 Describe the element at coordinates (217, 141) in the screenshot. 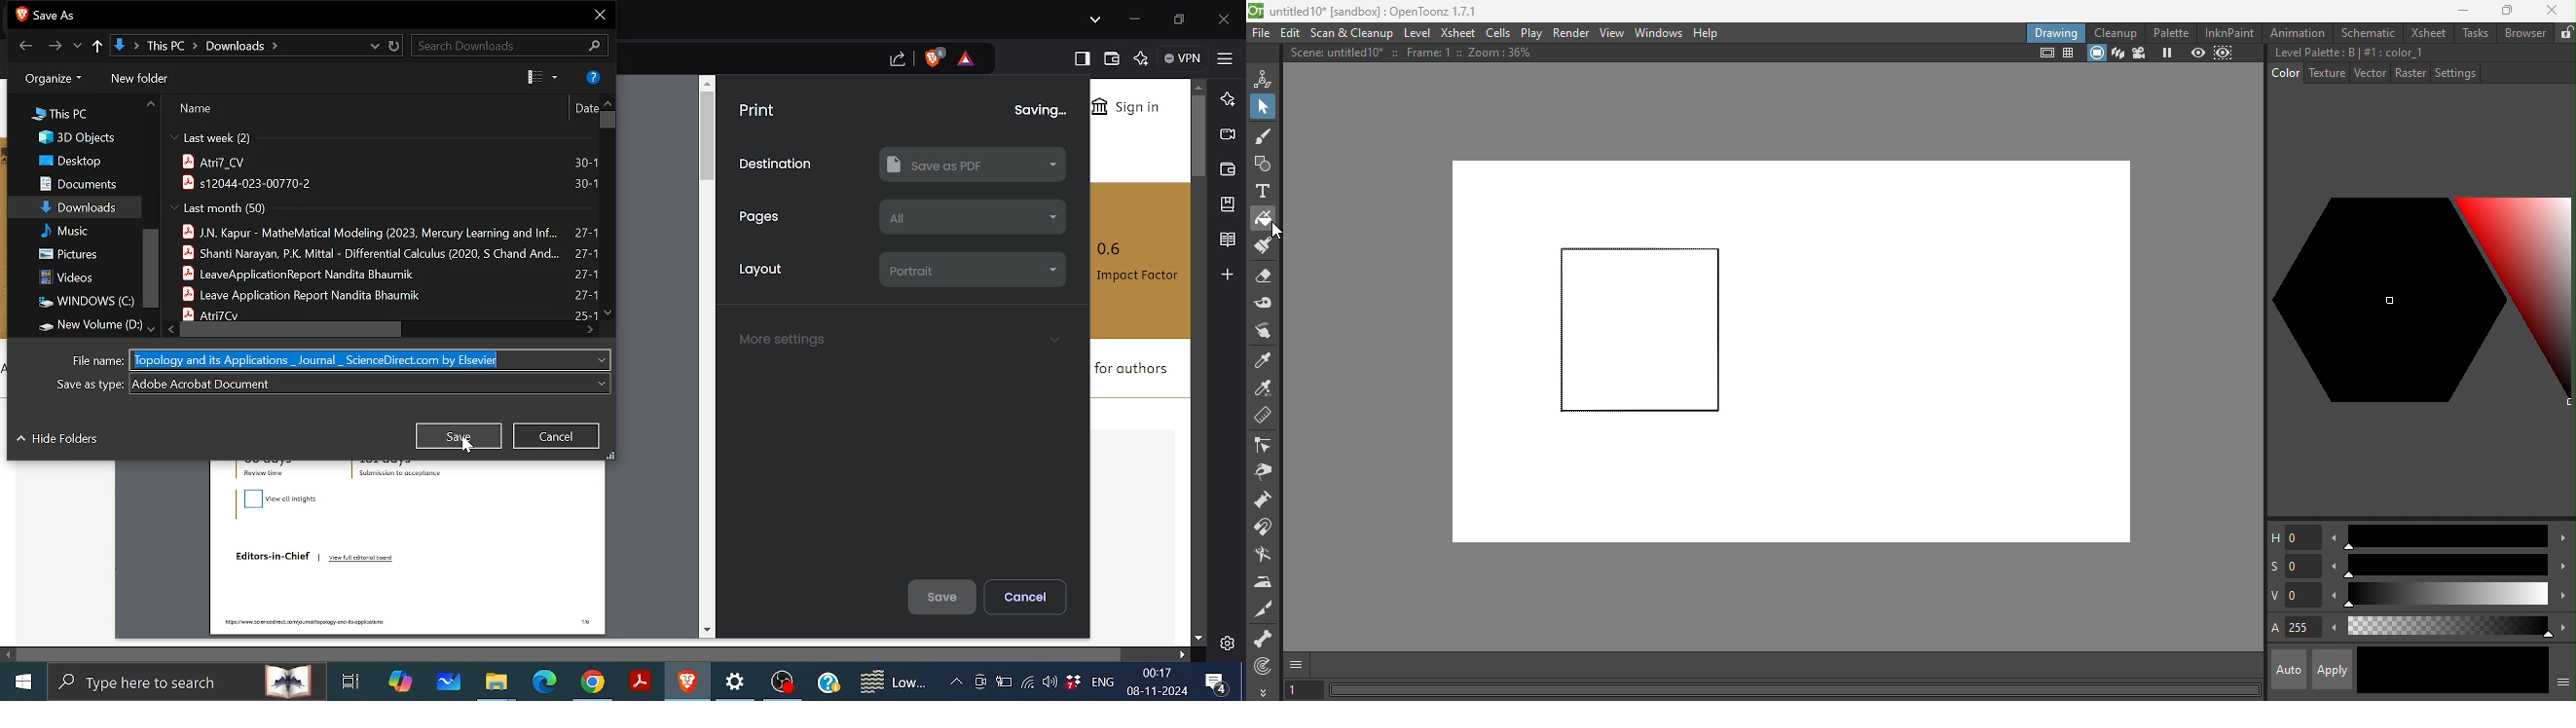

I see `last week (2)` at that location.